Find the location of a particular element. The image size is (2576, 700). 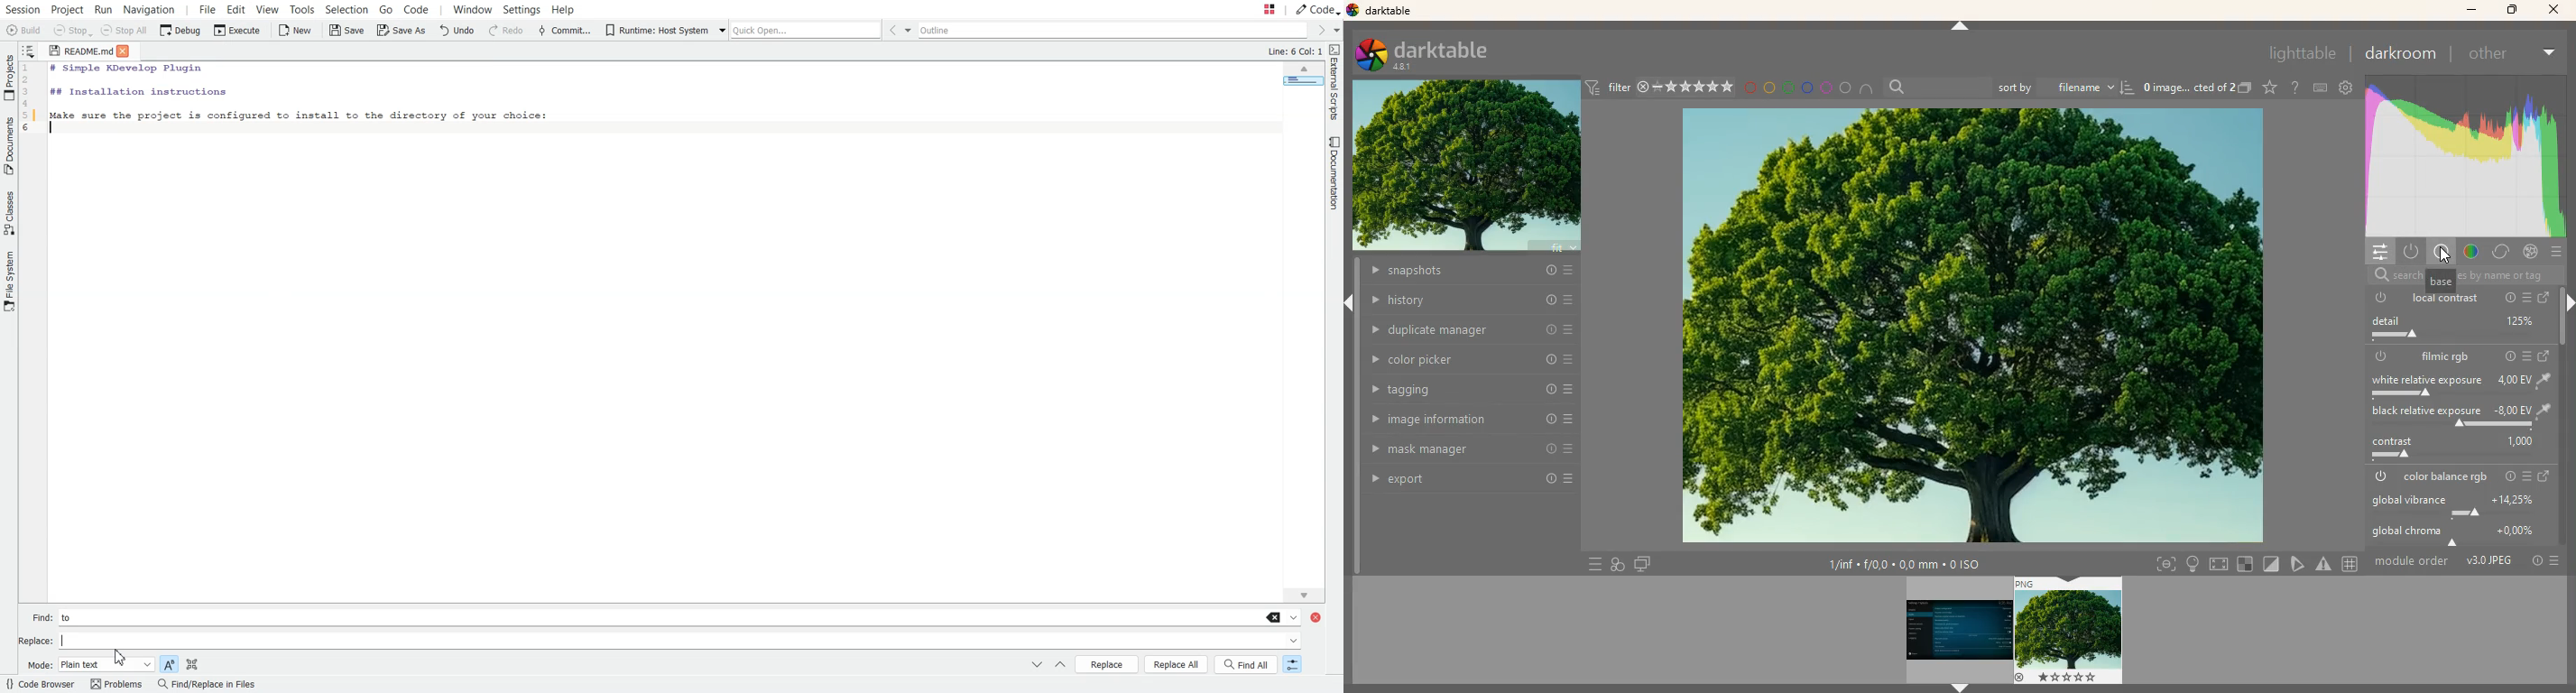

Switch to next is located at coordinates (1037, 665).